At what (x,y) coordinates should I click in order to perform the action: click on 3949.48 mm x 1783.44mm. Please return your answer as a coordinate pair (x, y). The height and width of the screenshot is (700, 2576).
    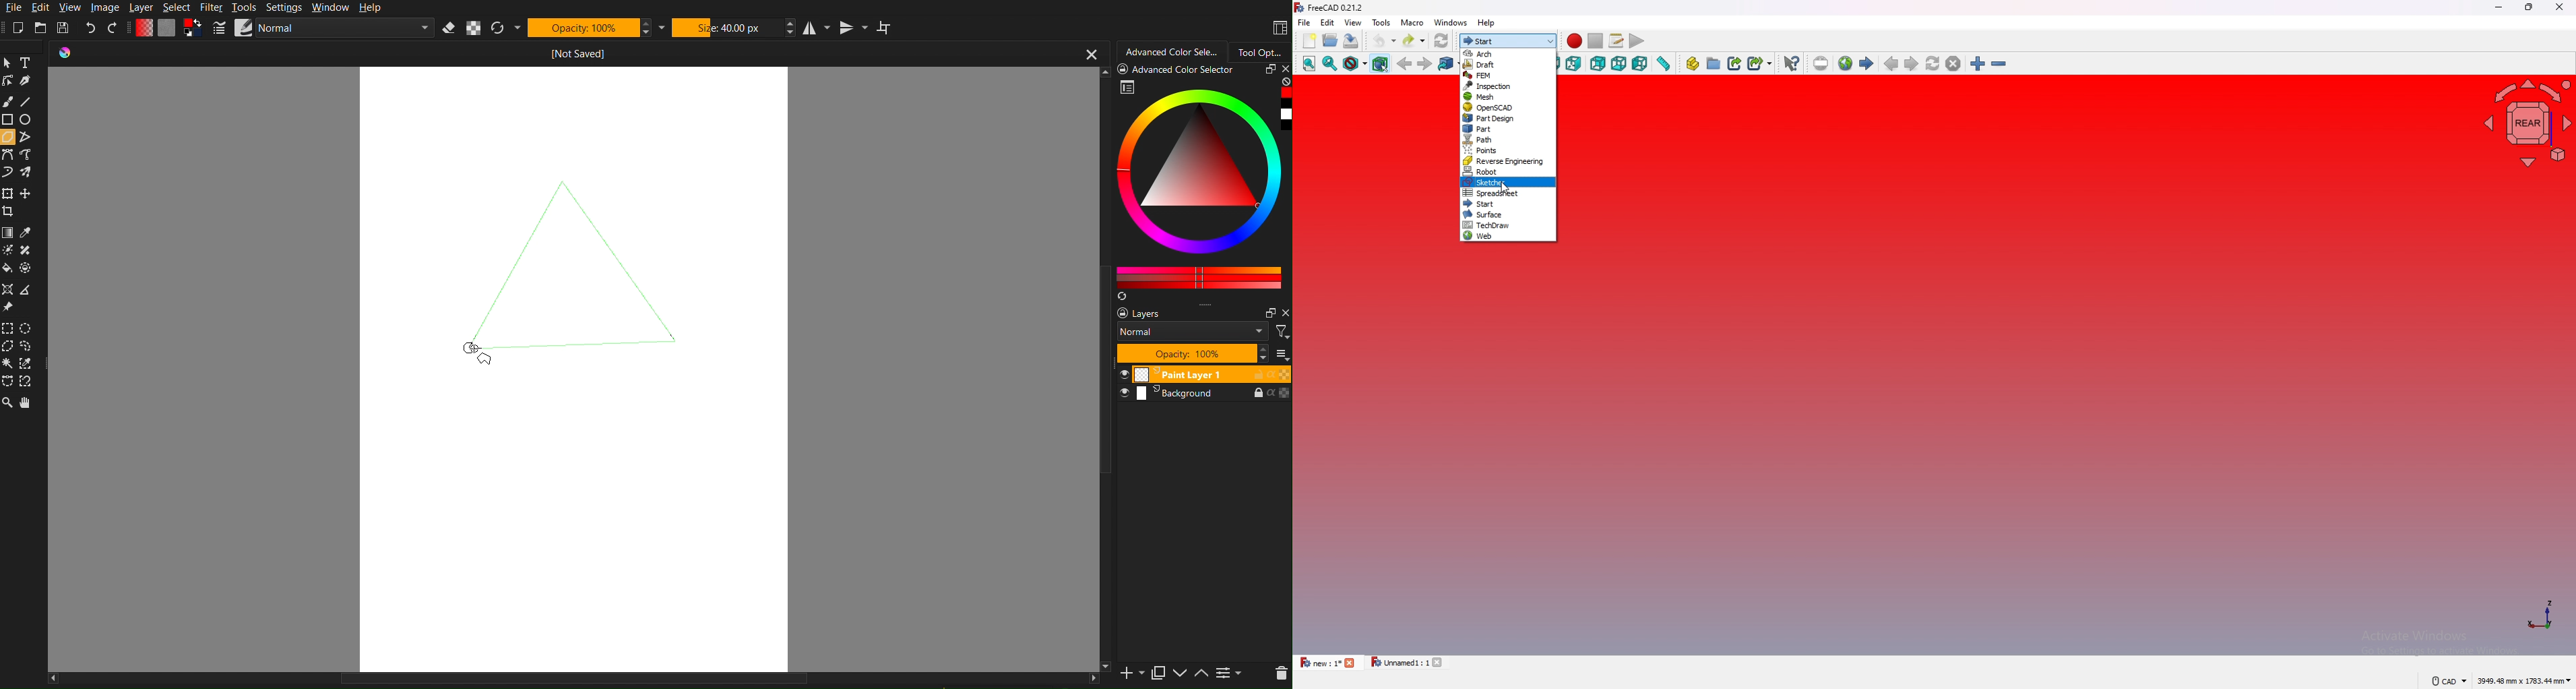
    Looking at the image, I should click on (2525, 679).